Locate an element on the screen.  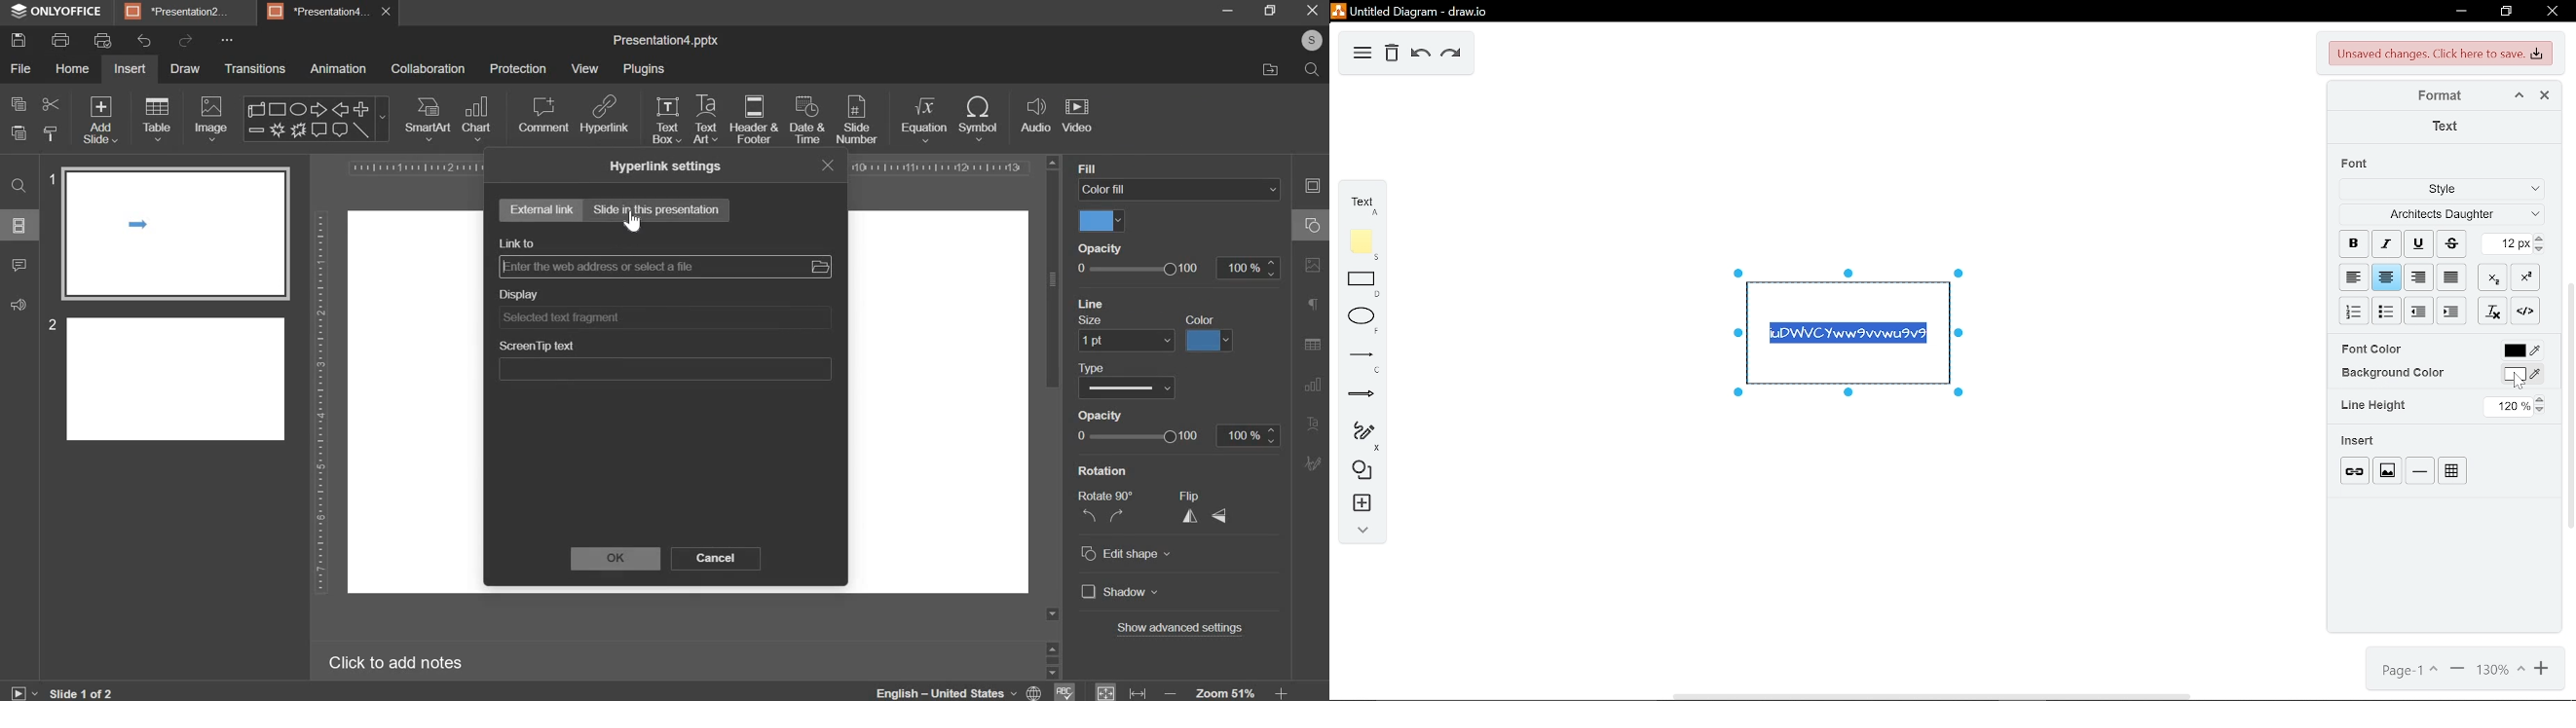
style is located at coordinates (2440, 192).